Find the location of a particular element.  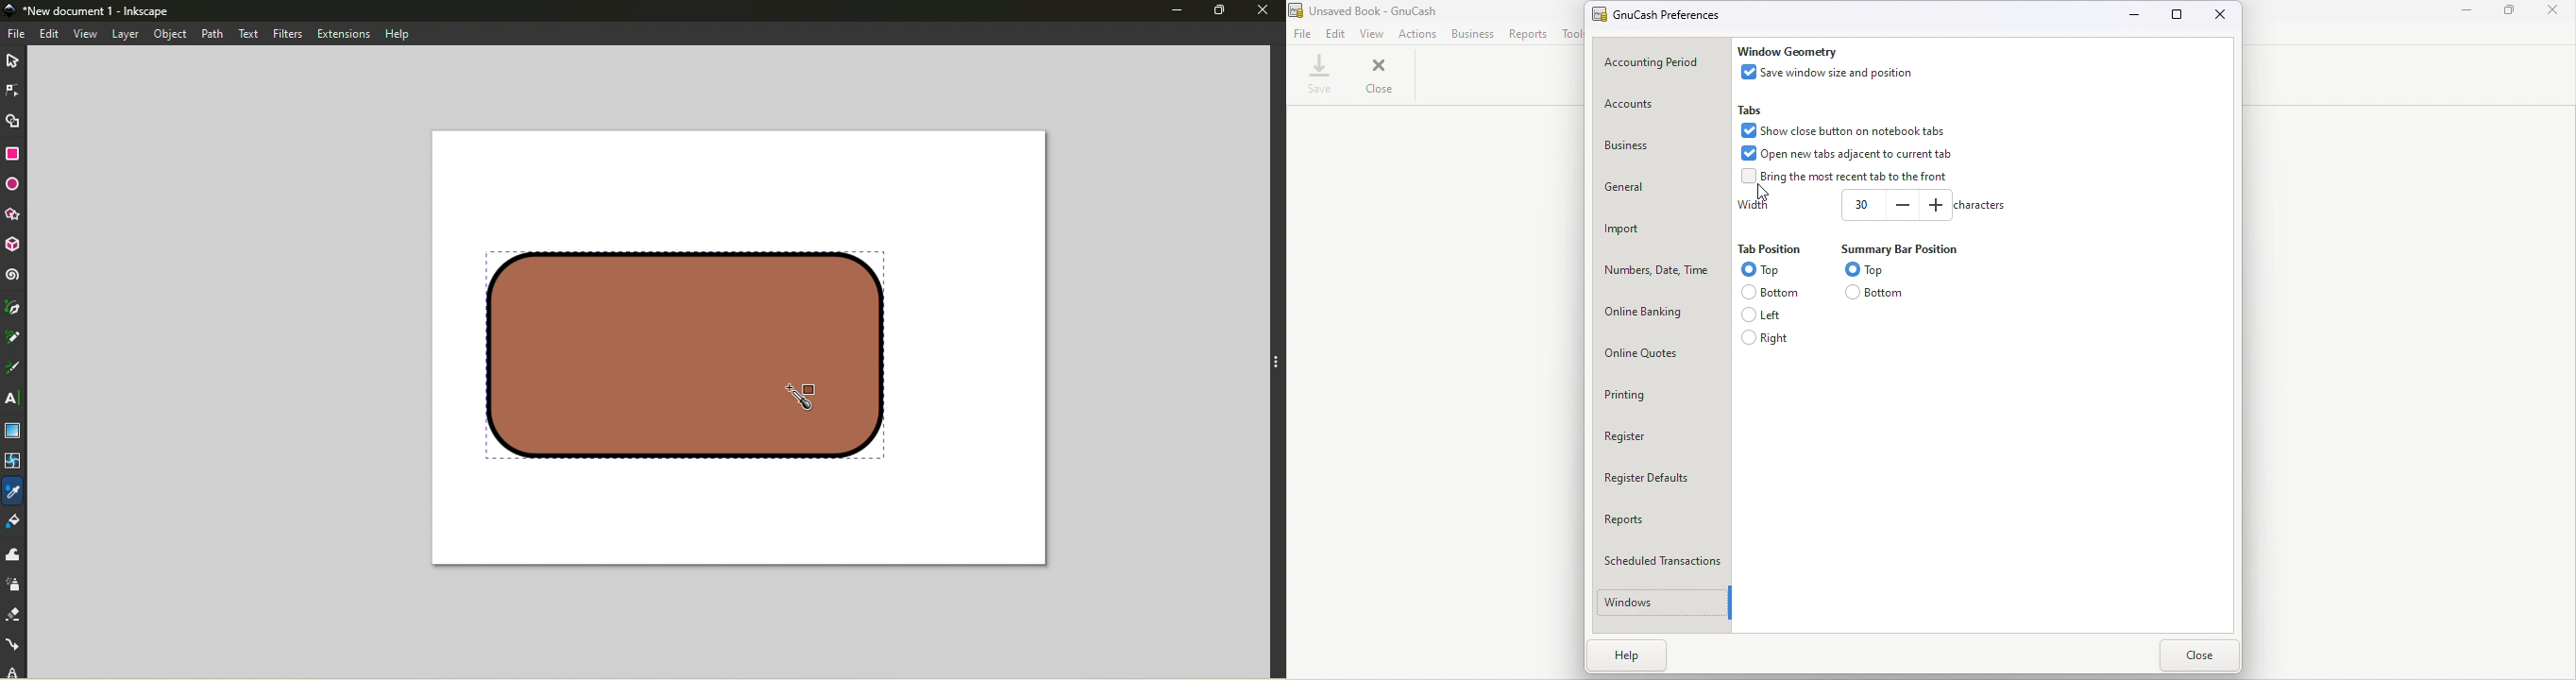

Node tool is located at coordinates (12, 89).